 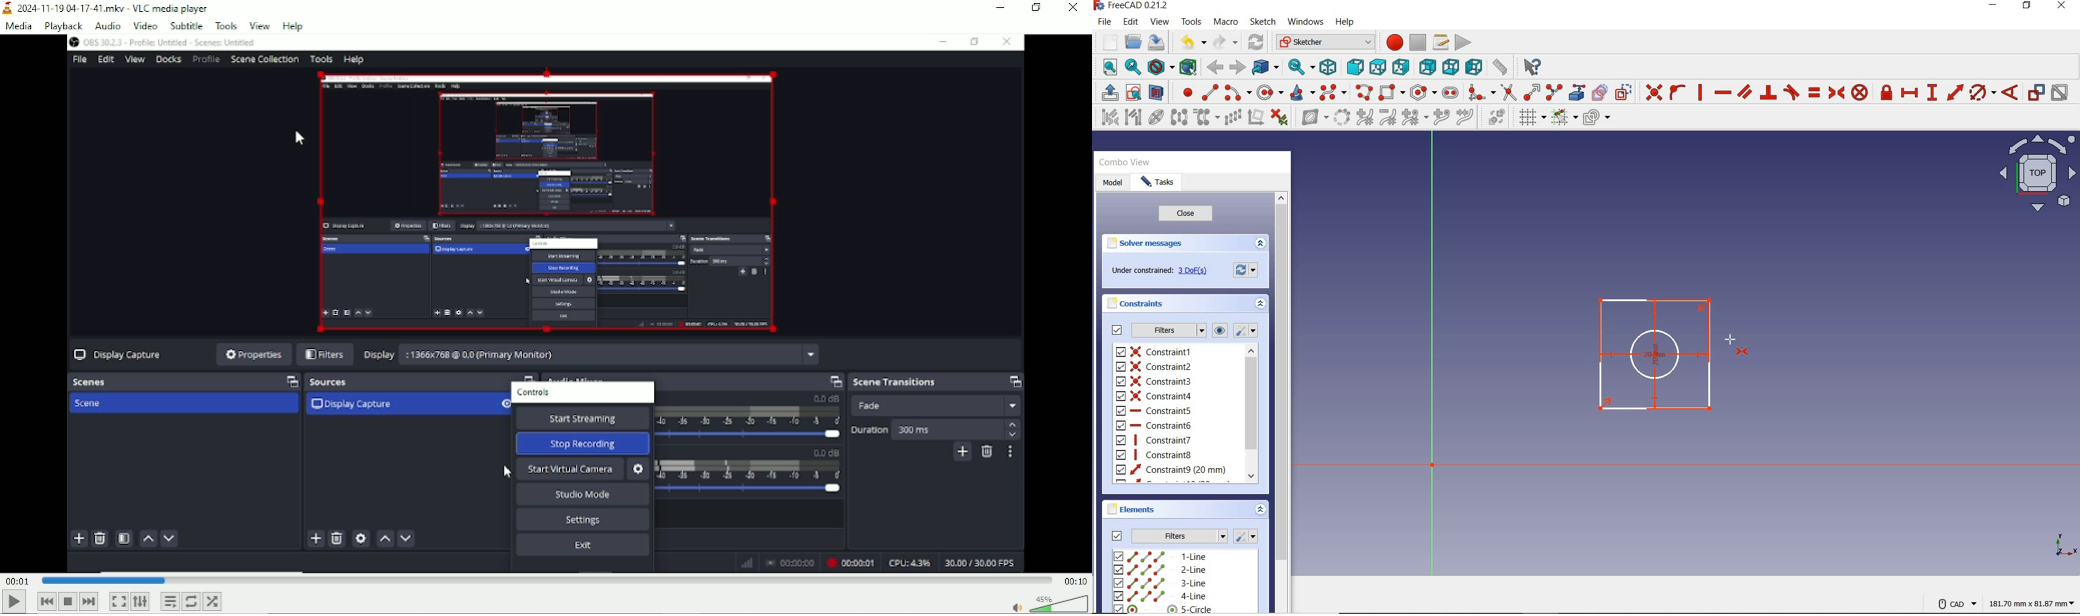 I want to click on Scroll up, so click(x=1282, y=197).